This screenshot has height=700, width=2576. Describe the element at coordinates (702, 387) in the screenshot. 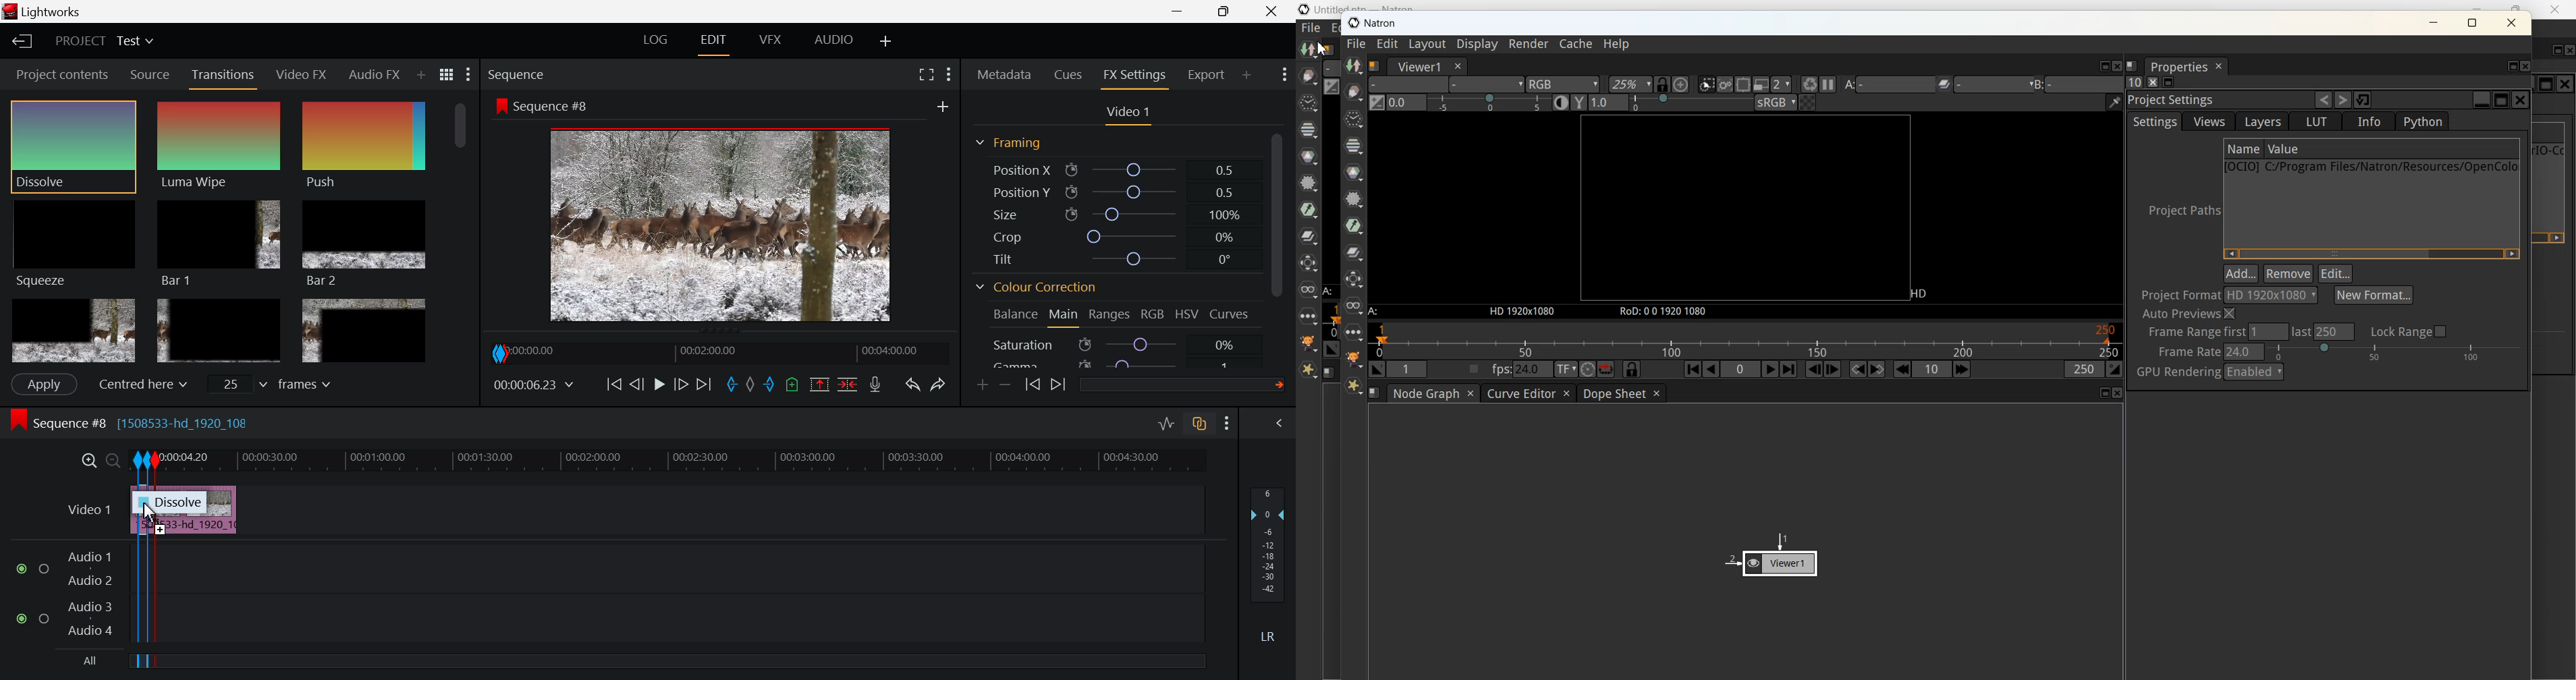

I see `To End` at that location.